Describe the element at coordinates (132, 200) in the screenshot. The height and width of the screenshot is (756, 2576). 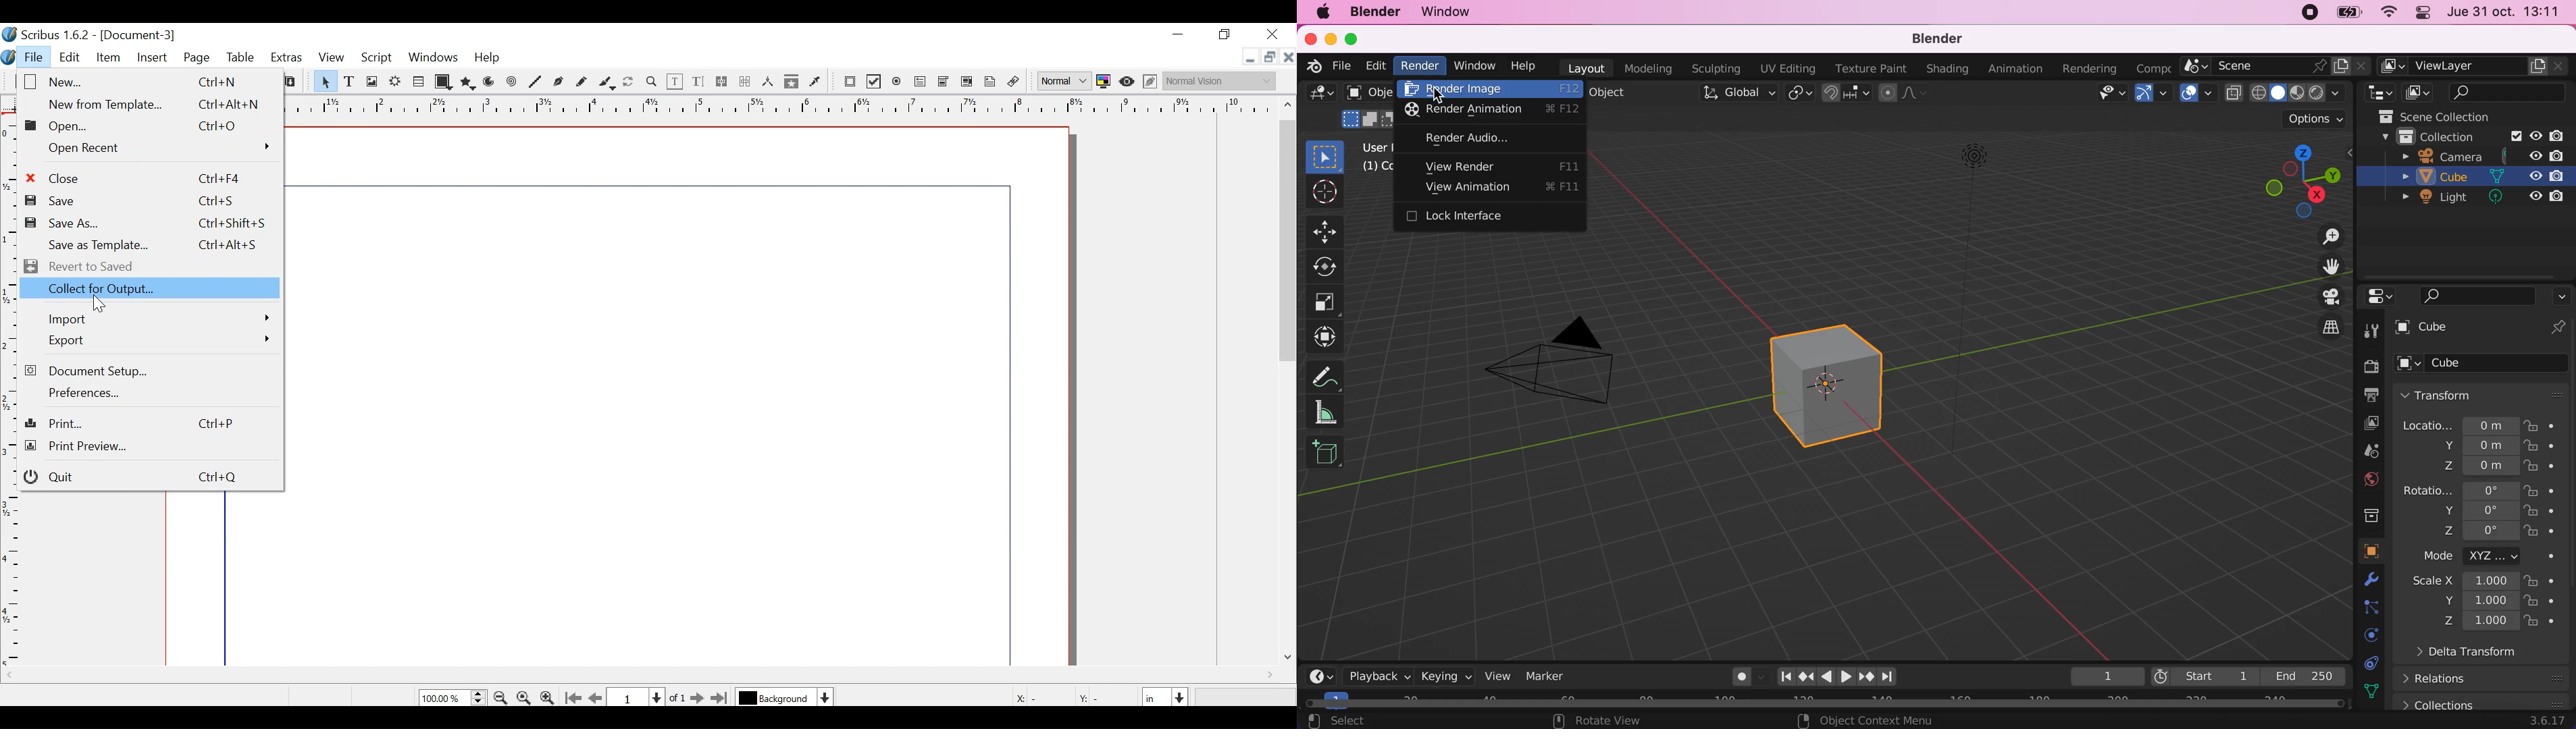
I see `Save` at that location.